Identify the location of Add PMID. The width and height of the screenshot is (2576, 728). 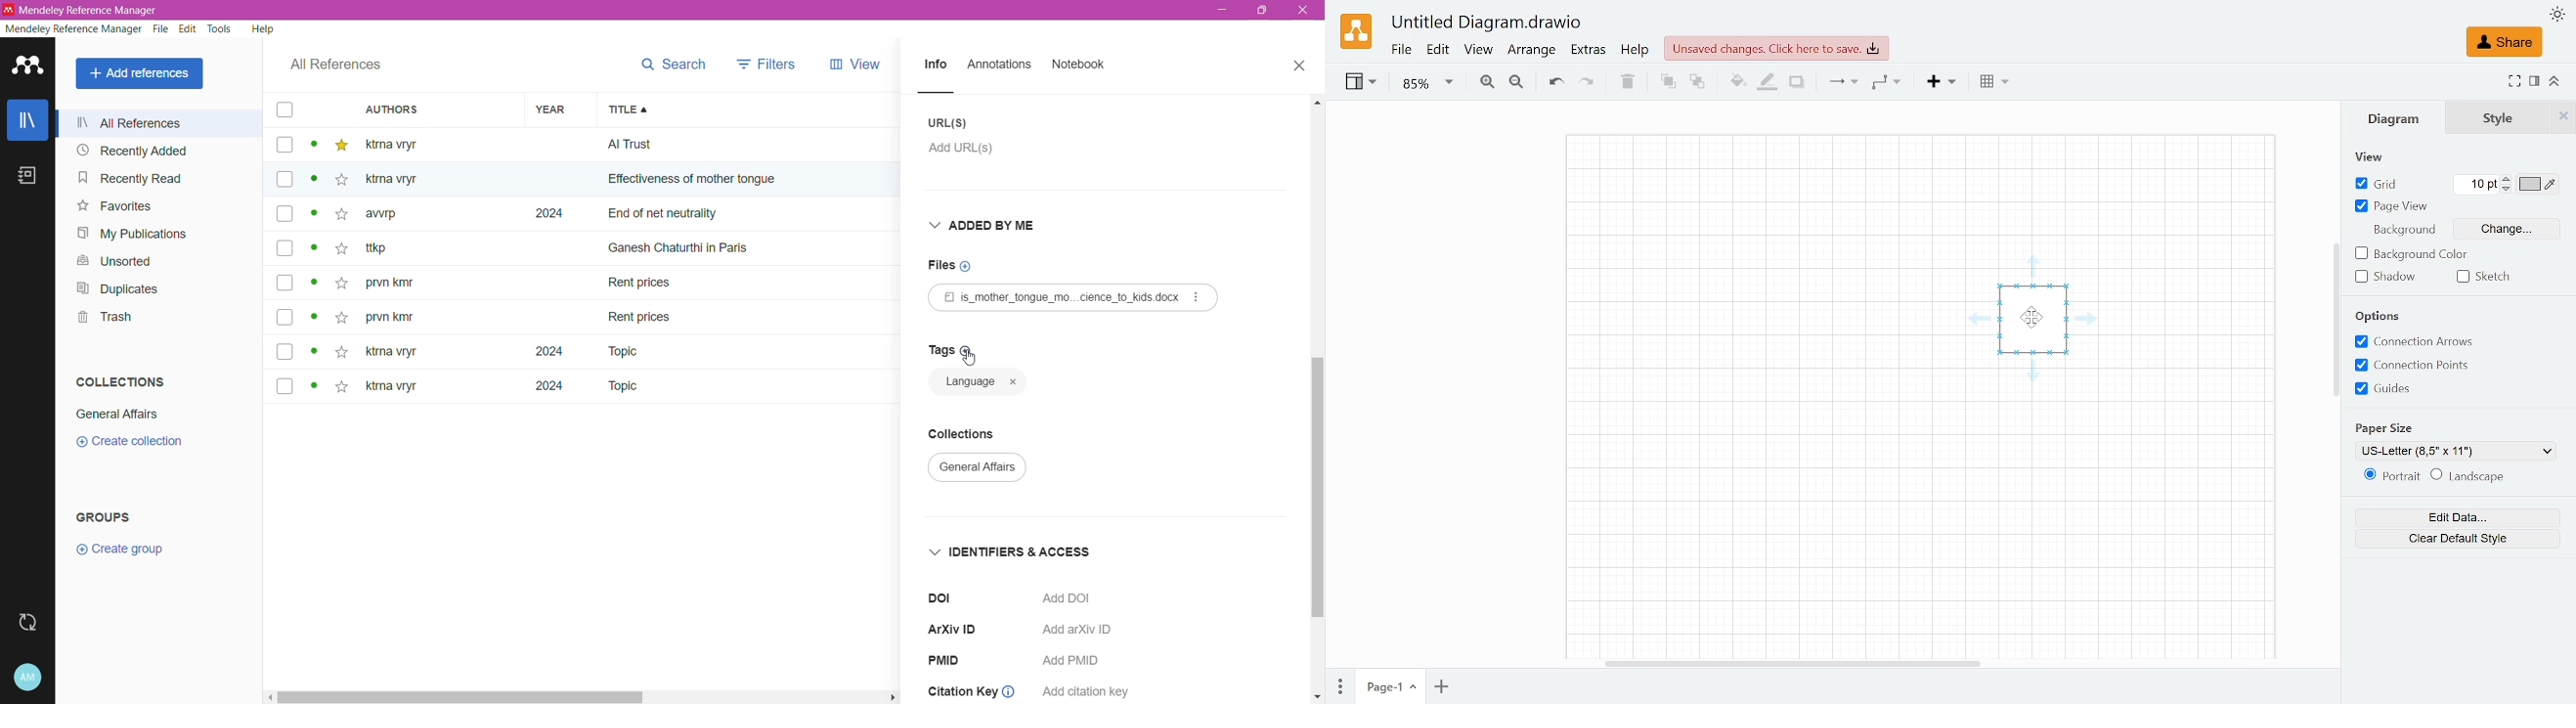
(1076, 661).